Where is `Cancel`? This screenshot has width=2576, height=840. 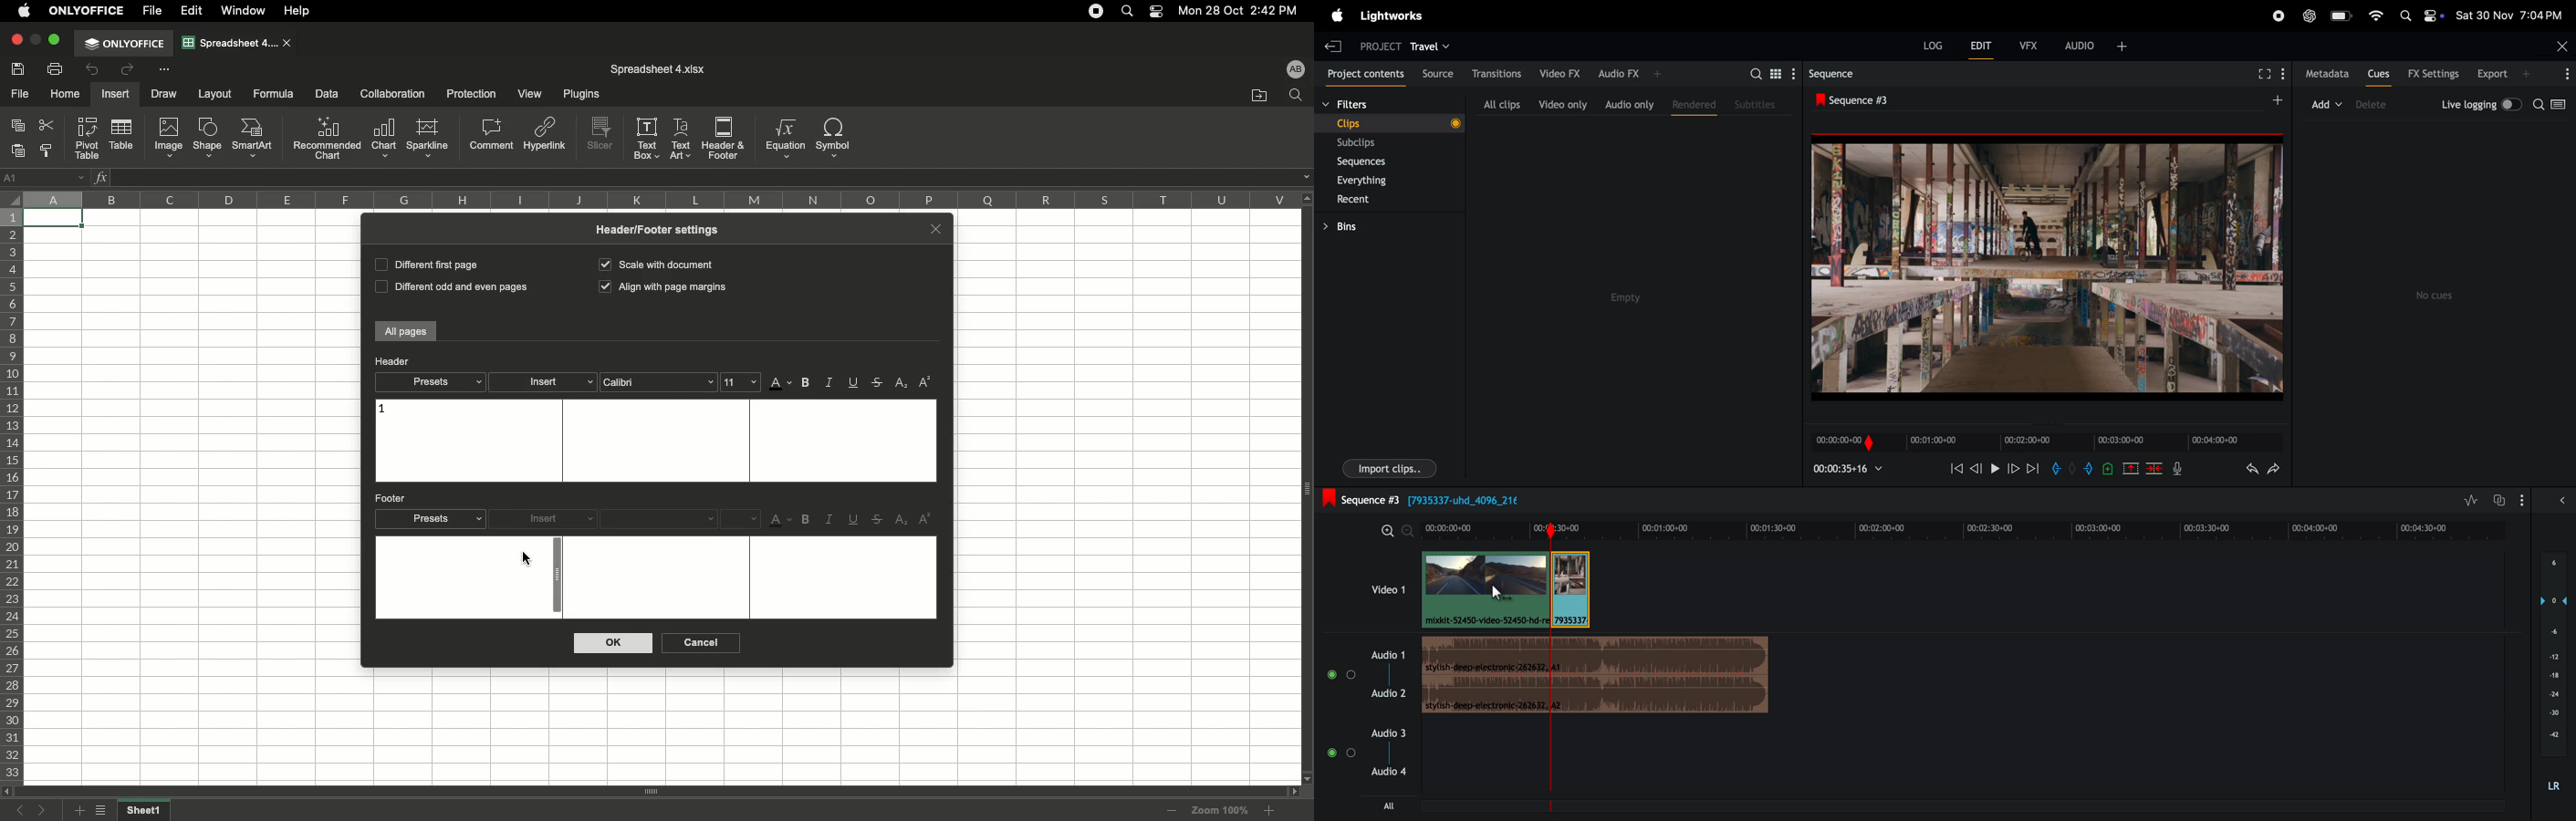
Cancel is located at coordinates (698, 643).